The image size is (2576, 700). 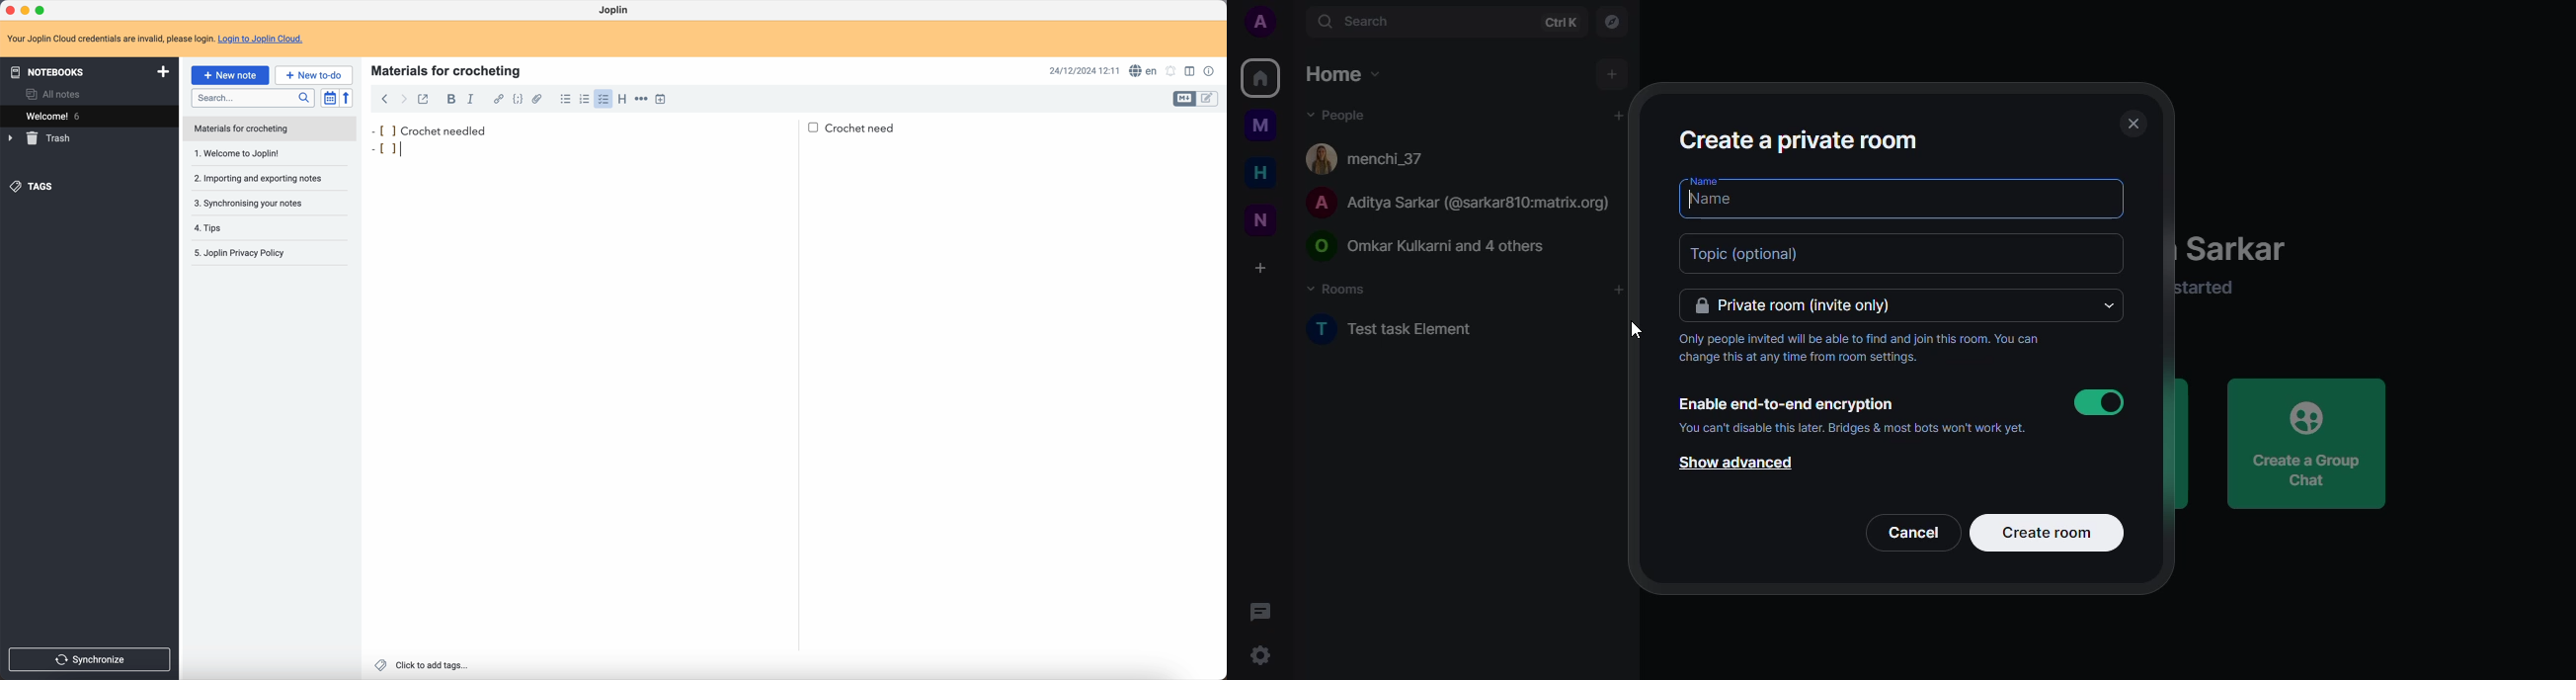 I want to click on set notificatins, so click(x=1172, y=72).